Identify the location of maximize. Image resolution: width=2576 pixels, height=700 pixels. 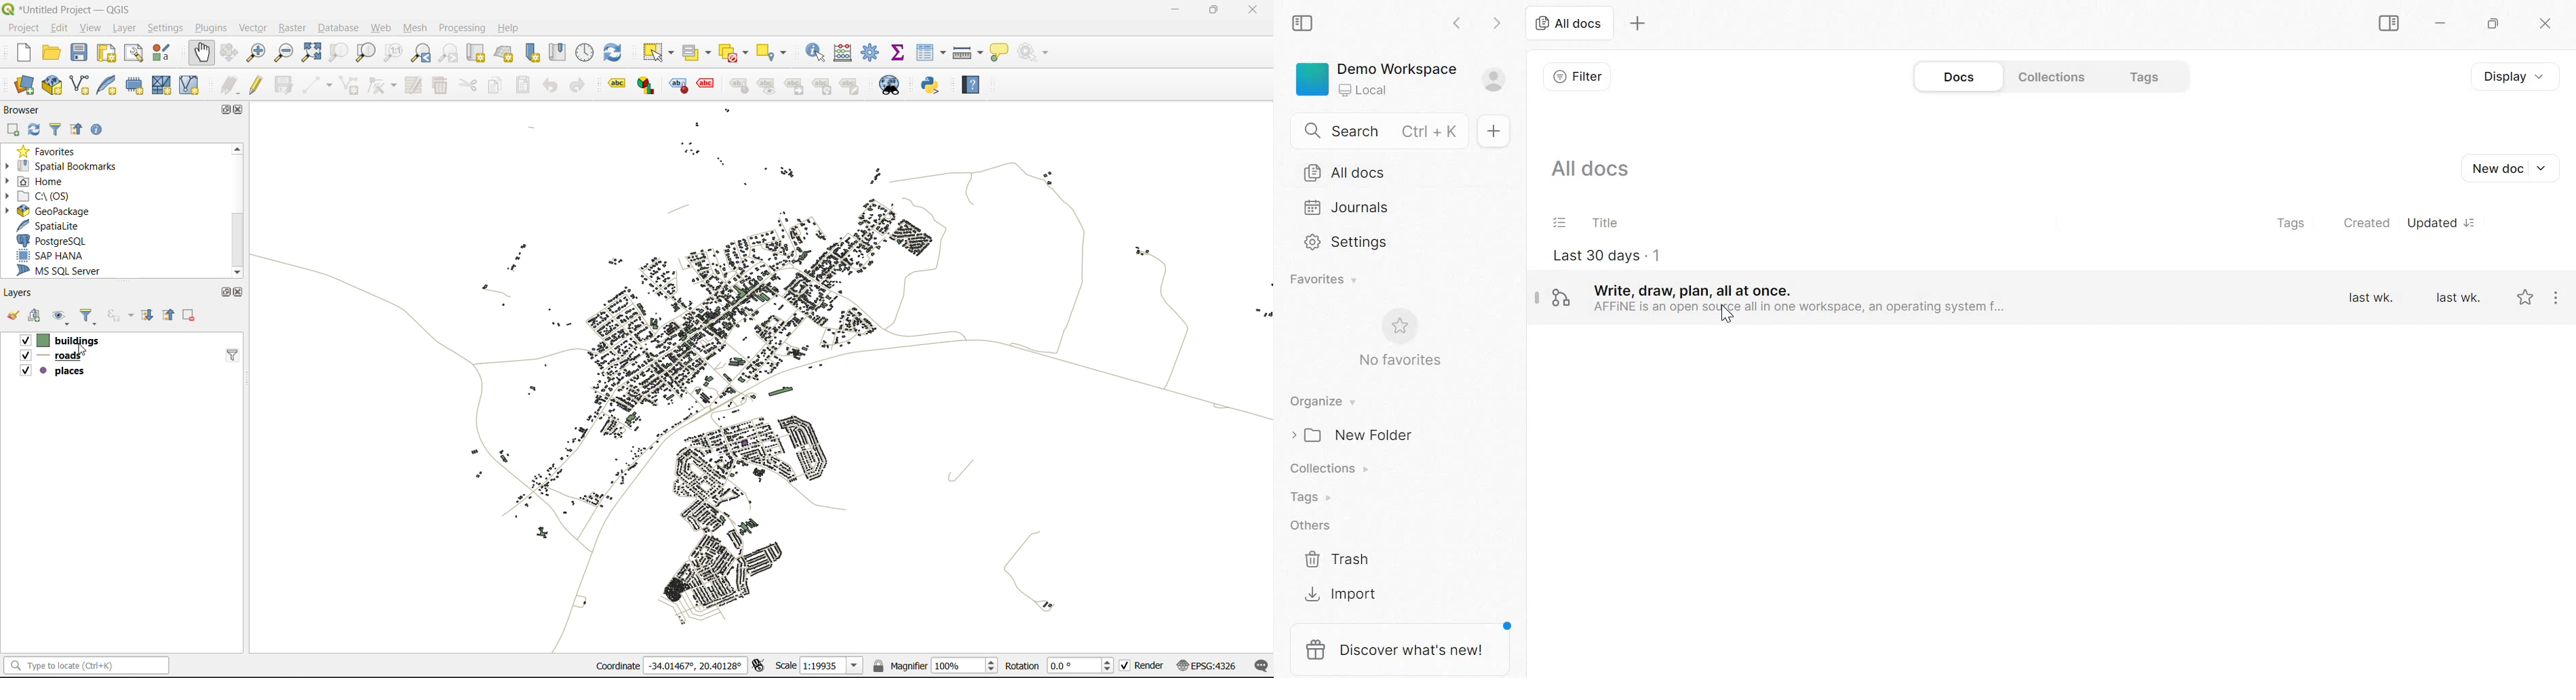
(1212, 12).